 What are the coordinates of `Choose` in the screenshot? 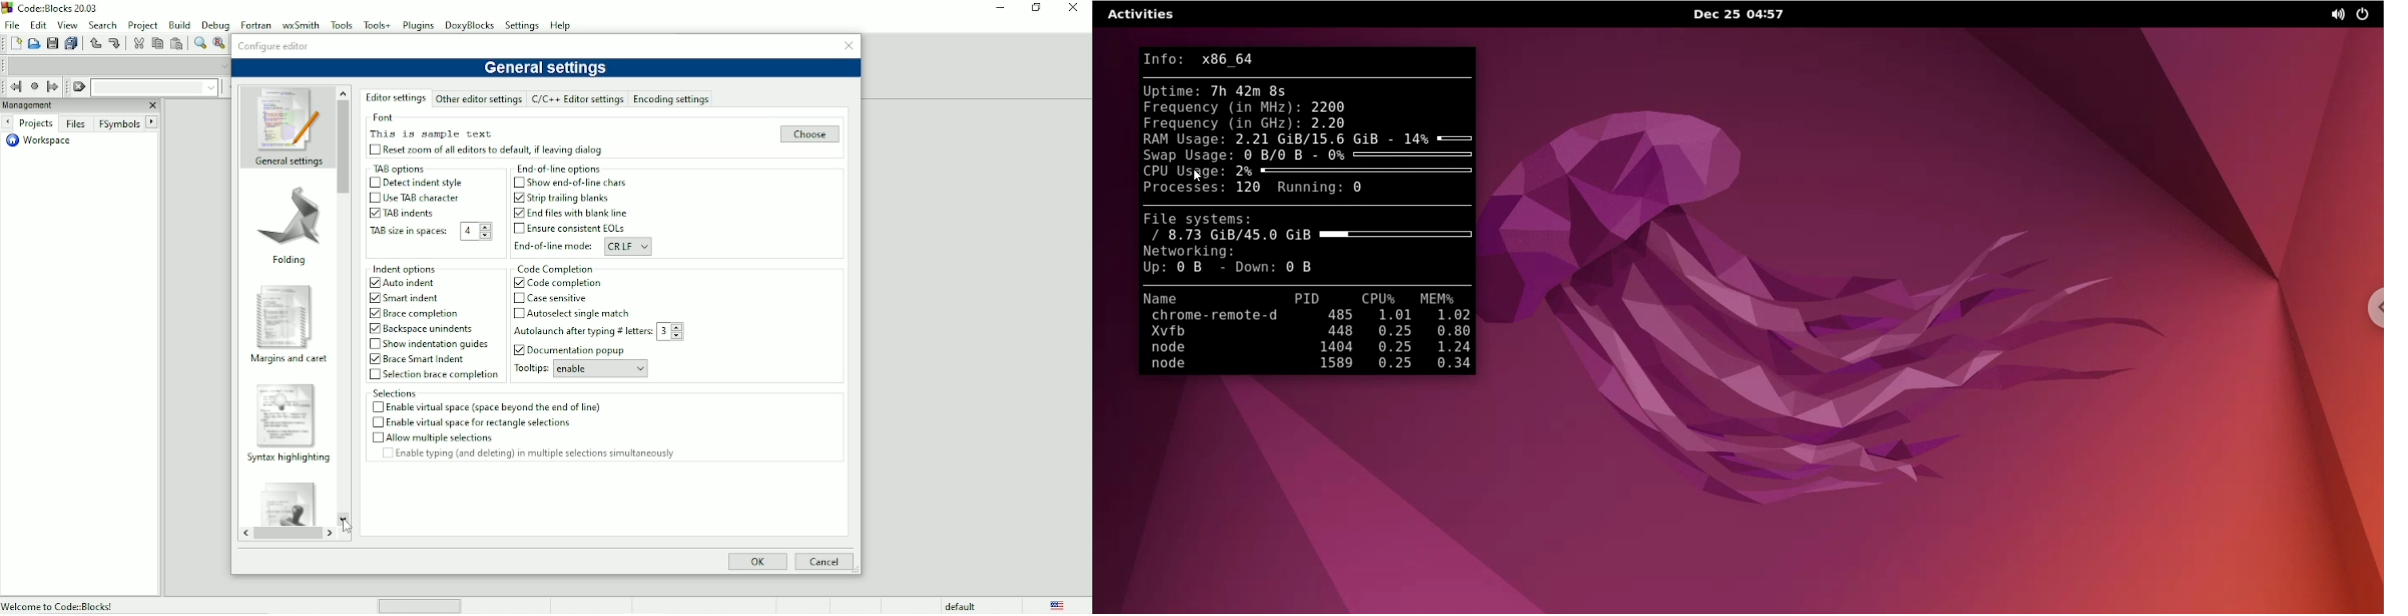 It's located at (811, 134).